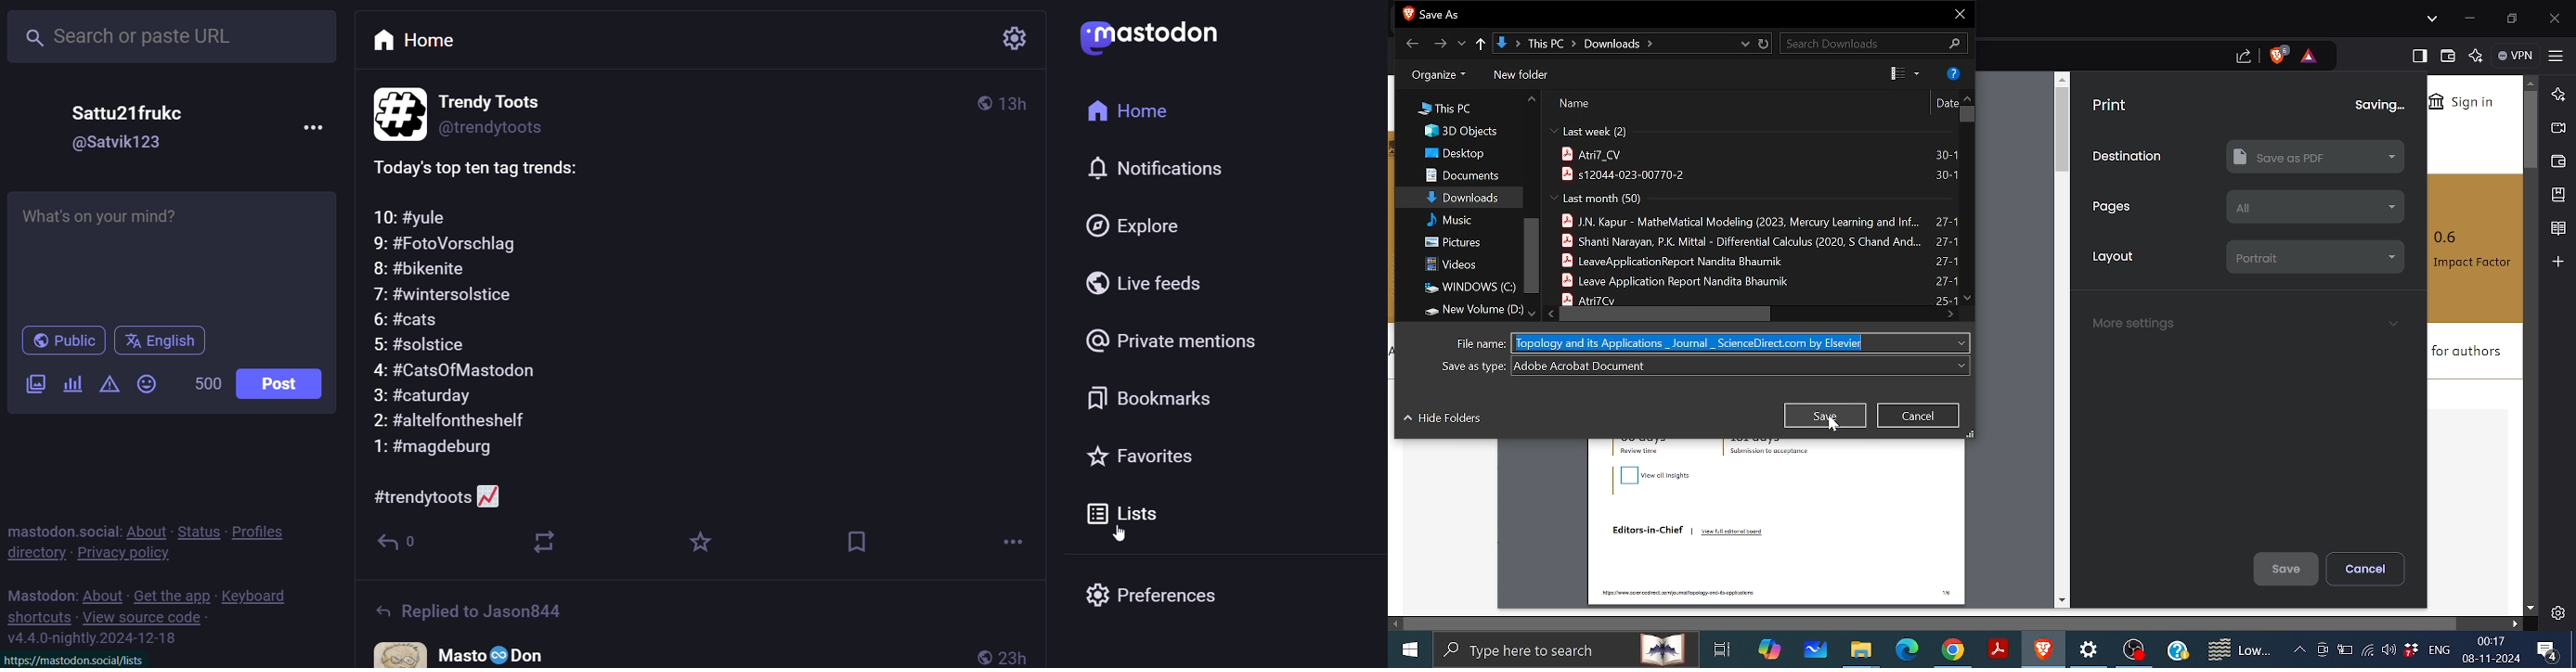 The width and height of the screenshot is (2576, 672). Describe the element at coordinates (1450, 221) in the screenshot. I see `Music` at that location.